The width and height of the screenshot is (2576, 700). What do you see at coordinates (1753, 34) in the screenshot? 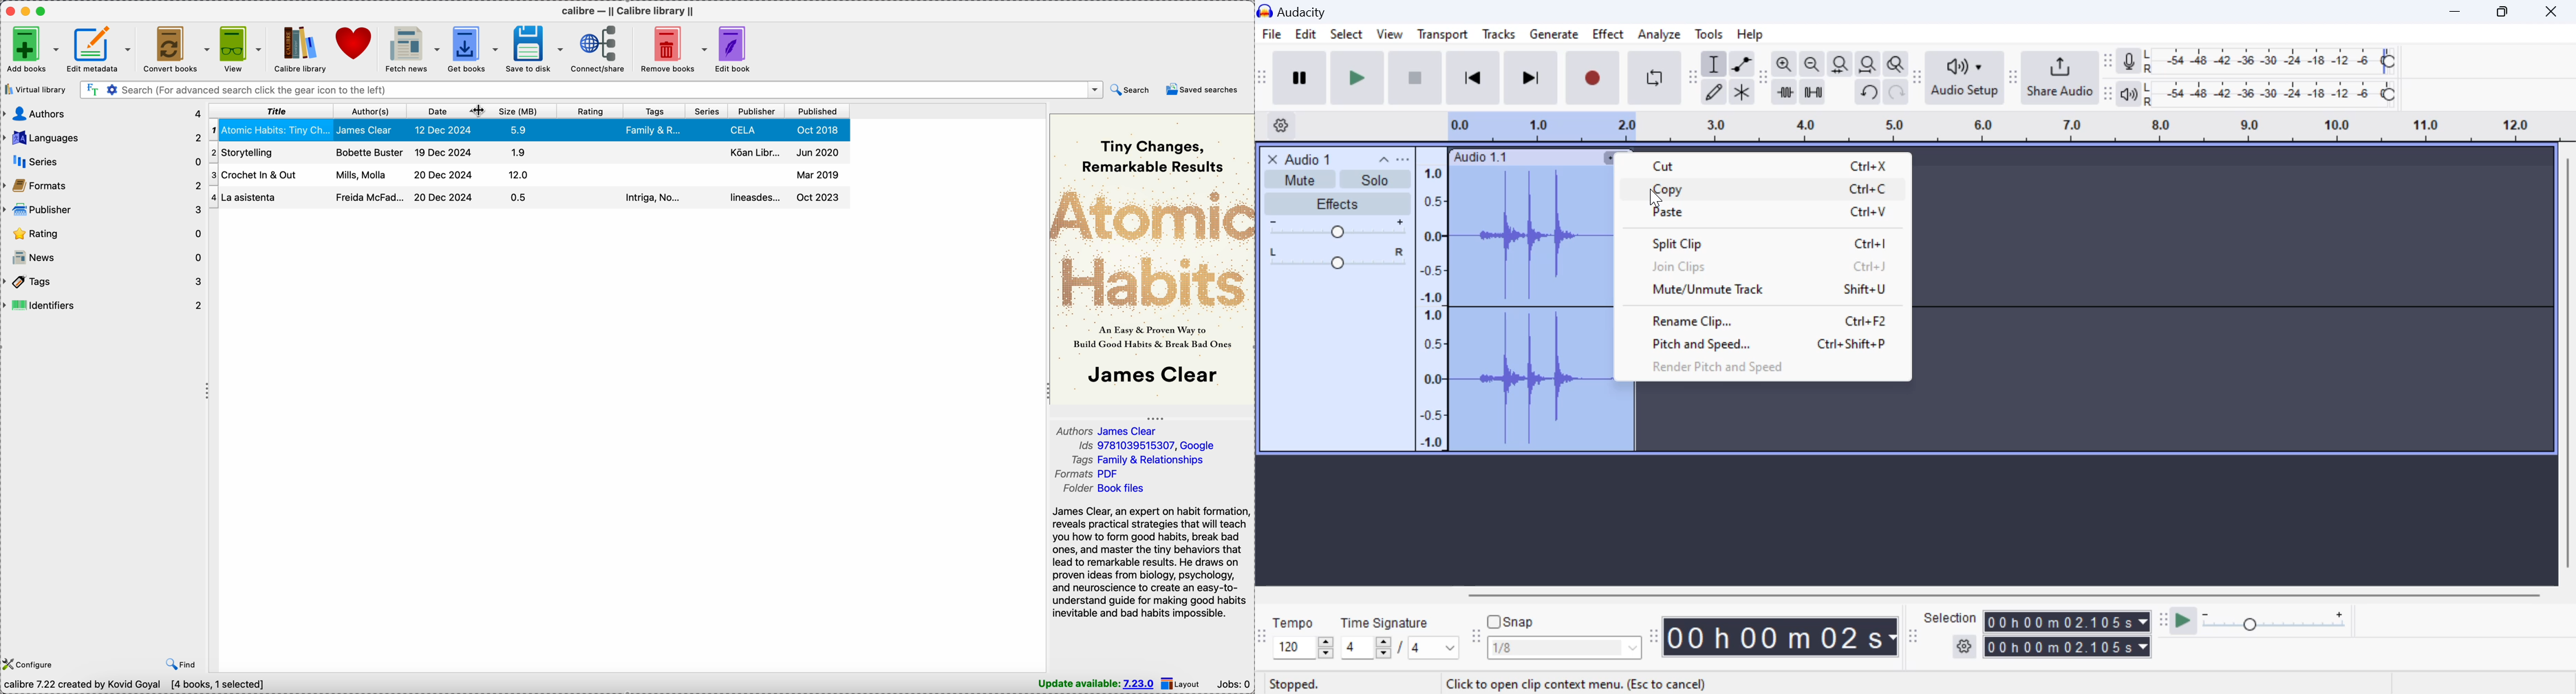
I see `Help` at bounding box center [1753, 34].